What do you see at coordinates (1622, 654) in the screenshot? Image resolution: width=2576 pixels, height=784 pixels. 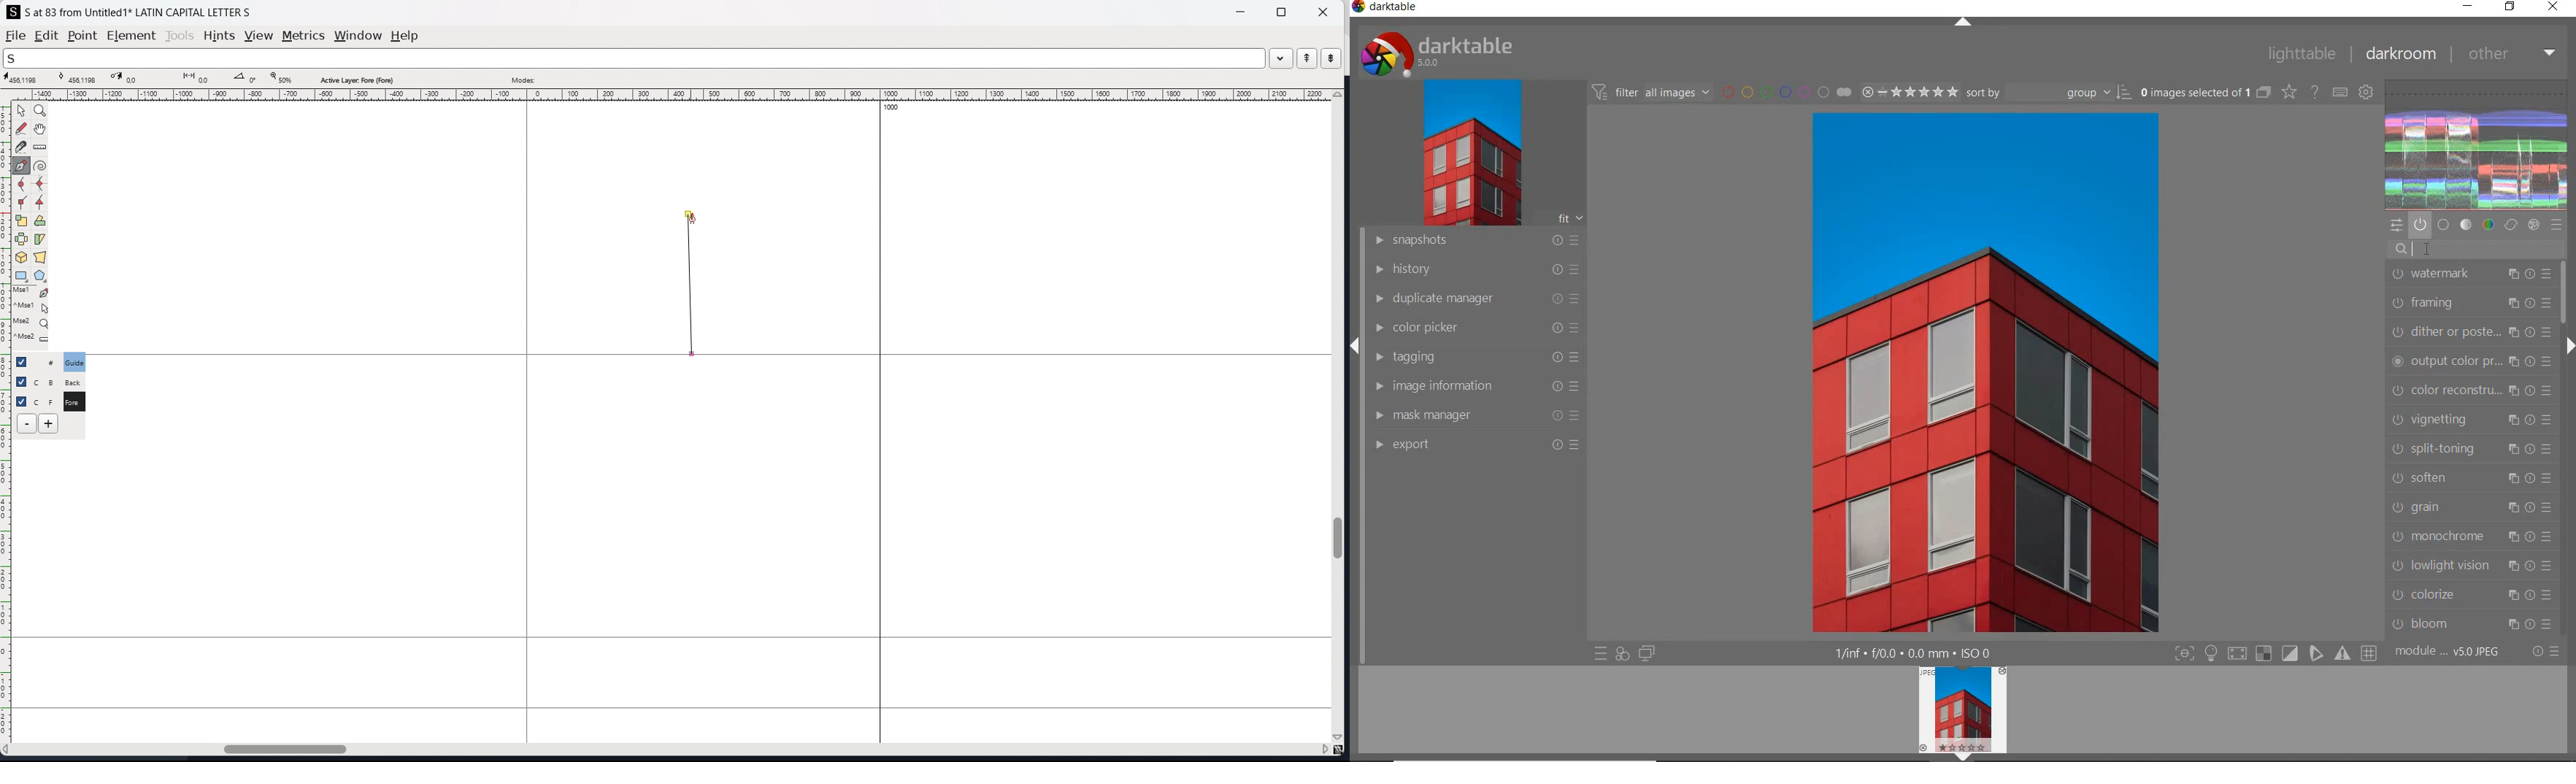 I see `quick access for applying any of your style` at bounding box center [1622, 654].